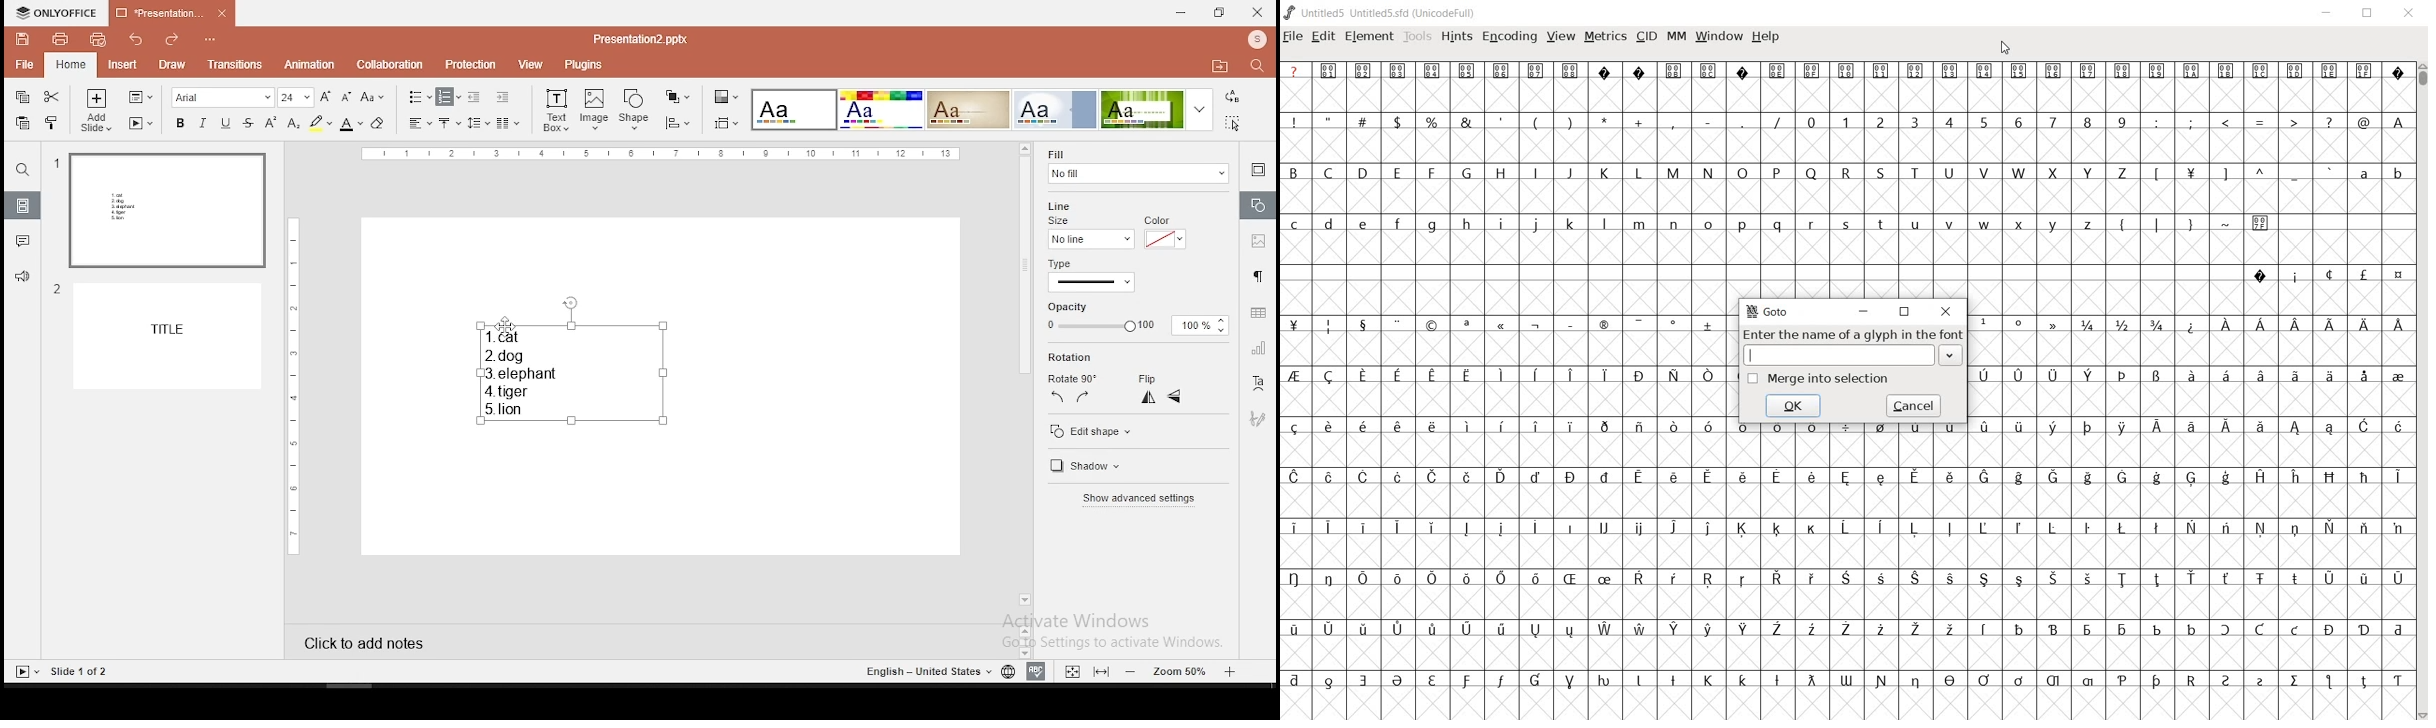 This screenshot has height=728, width=2436. What do you see at coordinates (1639, 628) in the screenshot?
I see `Symbol` at bounding box center [1639, 628].